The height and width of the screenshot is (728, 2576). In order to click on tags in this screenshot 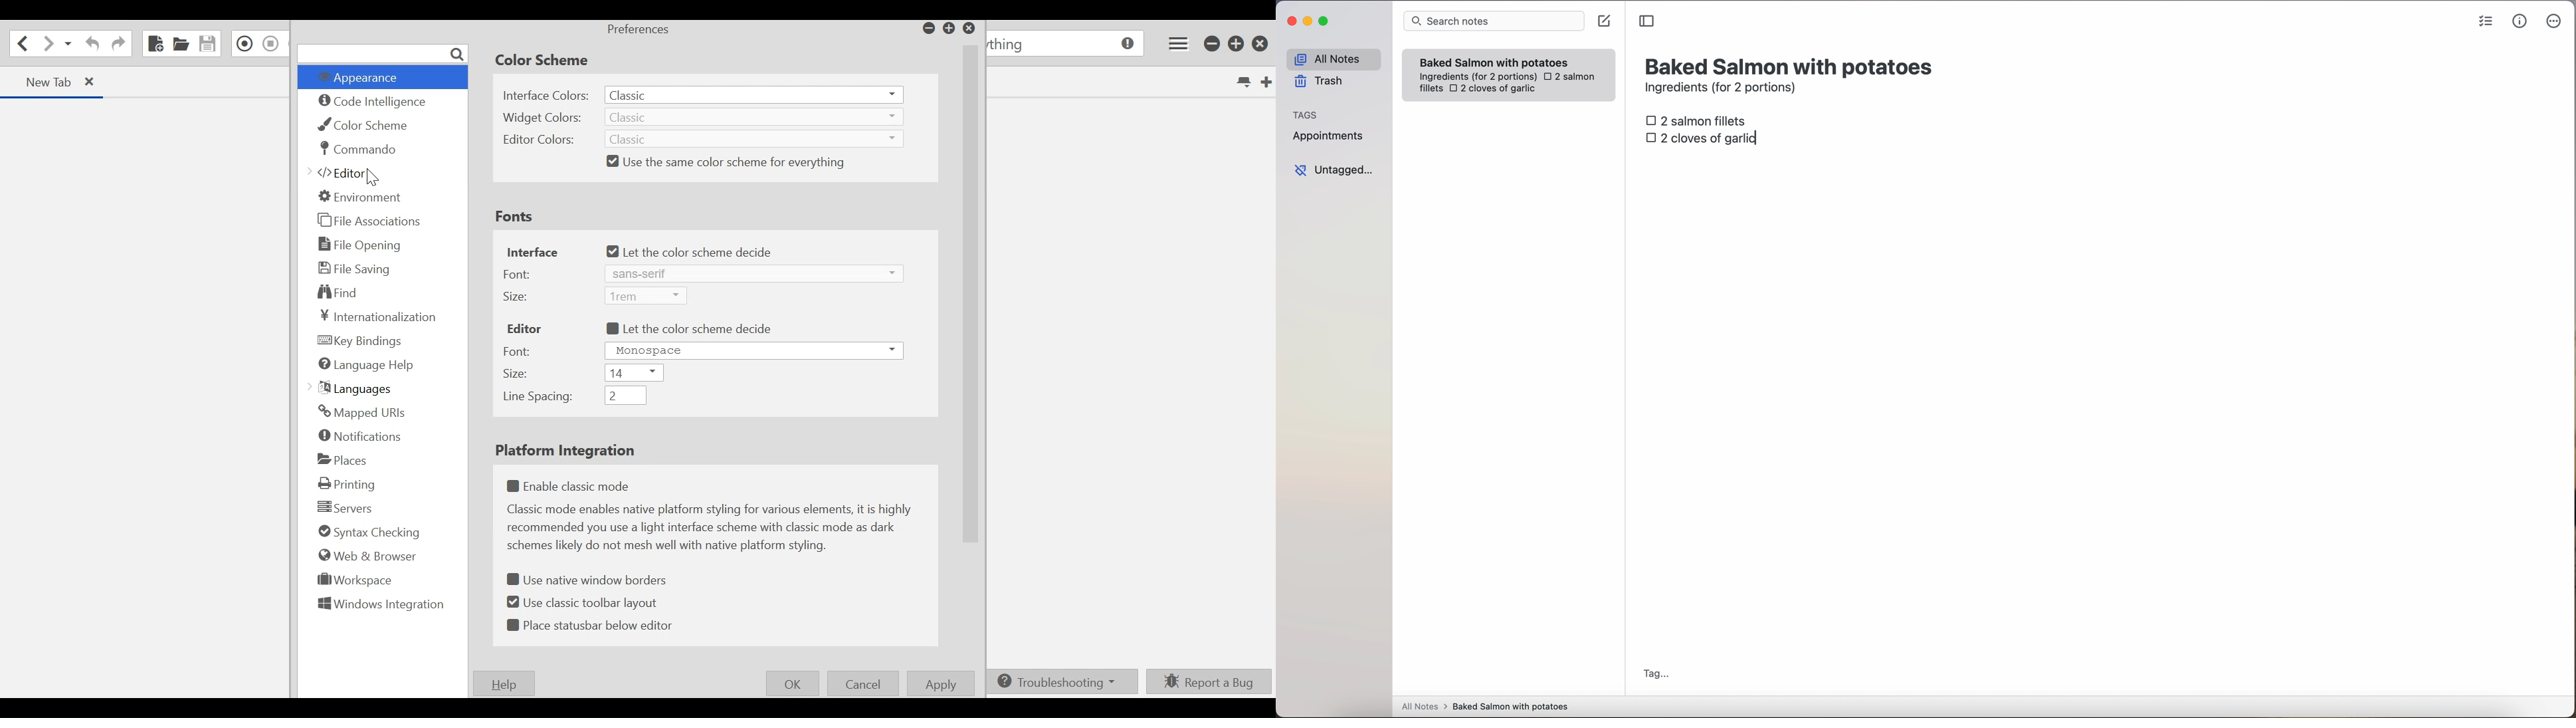, I will do `click(1306, 114)`.